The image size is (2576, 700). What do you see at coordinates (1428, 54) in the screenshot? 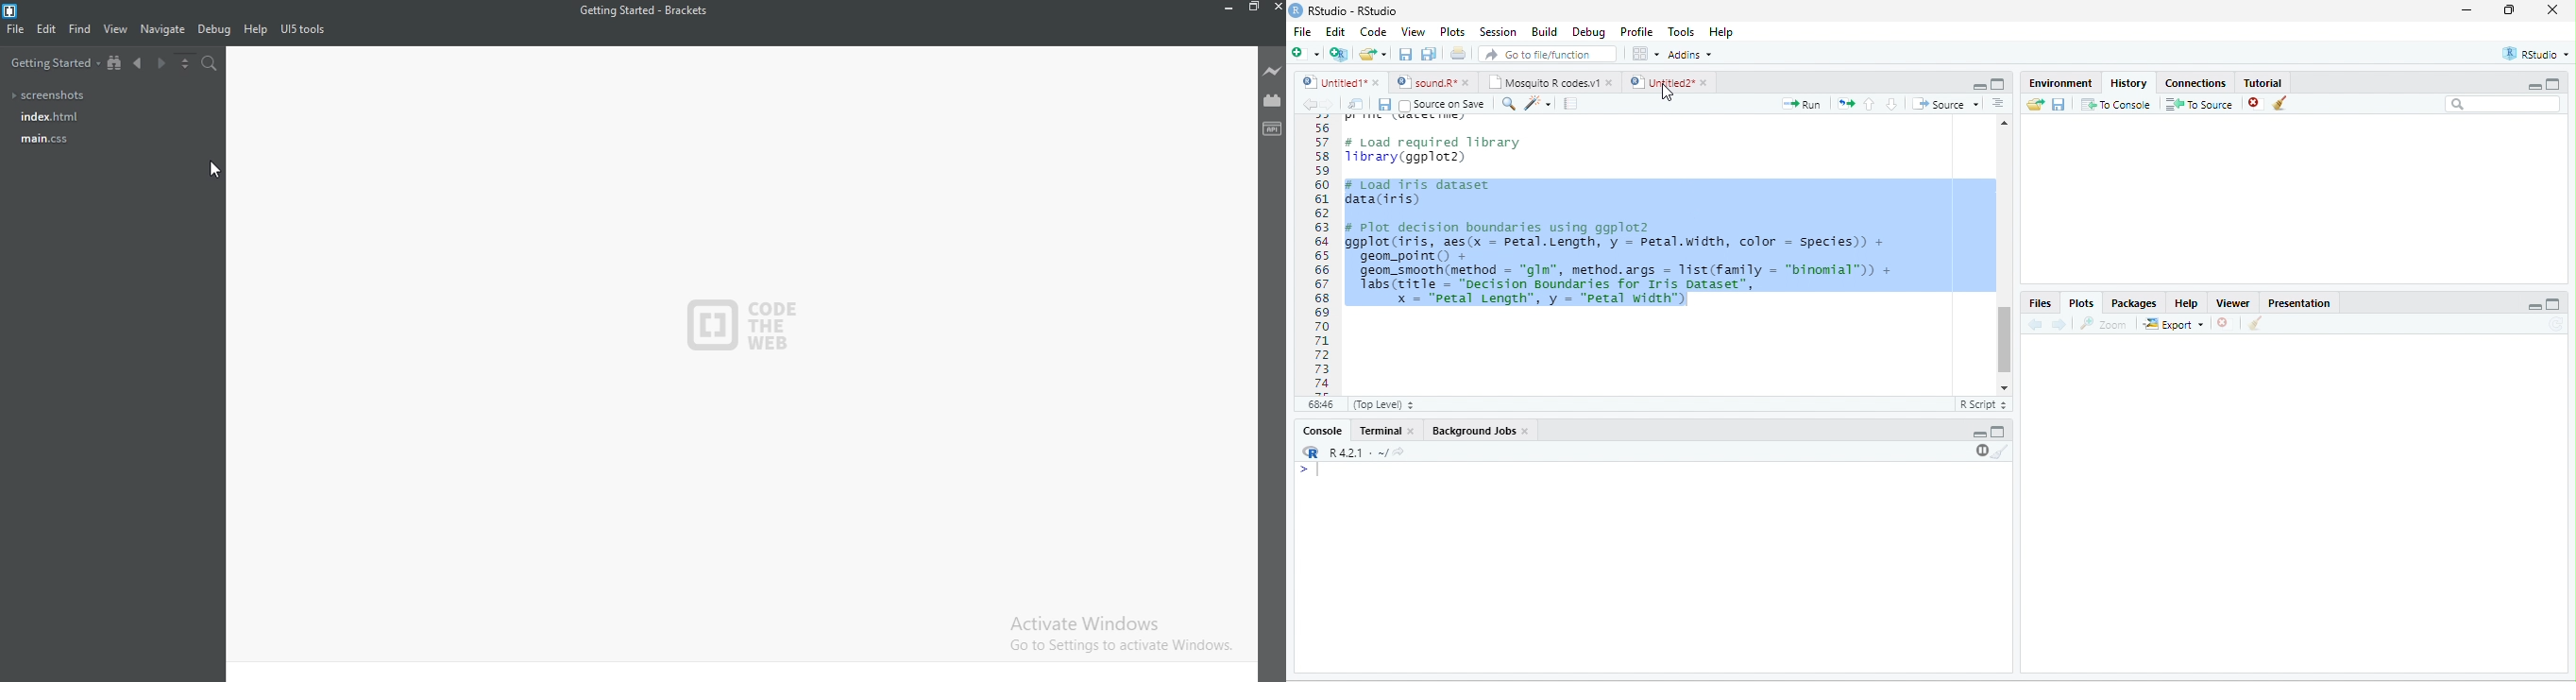
I see `save all` at bounding box center [1428, 54].